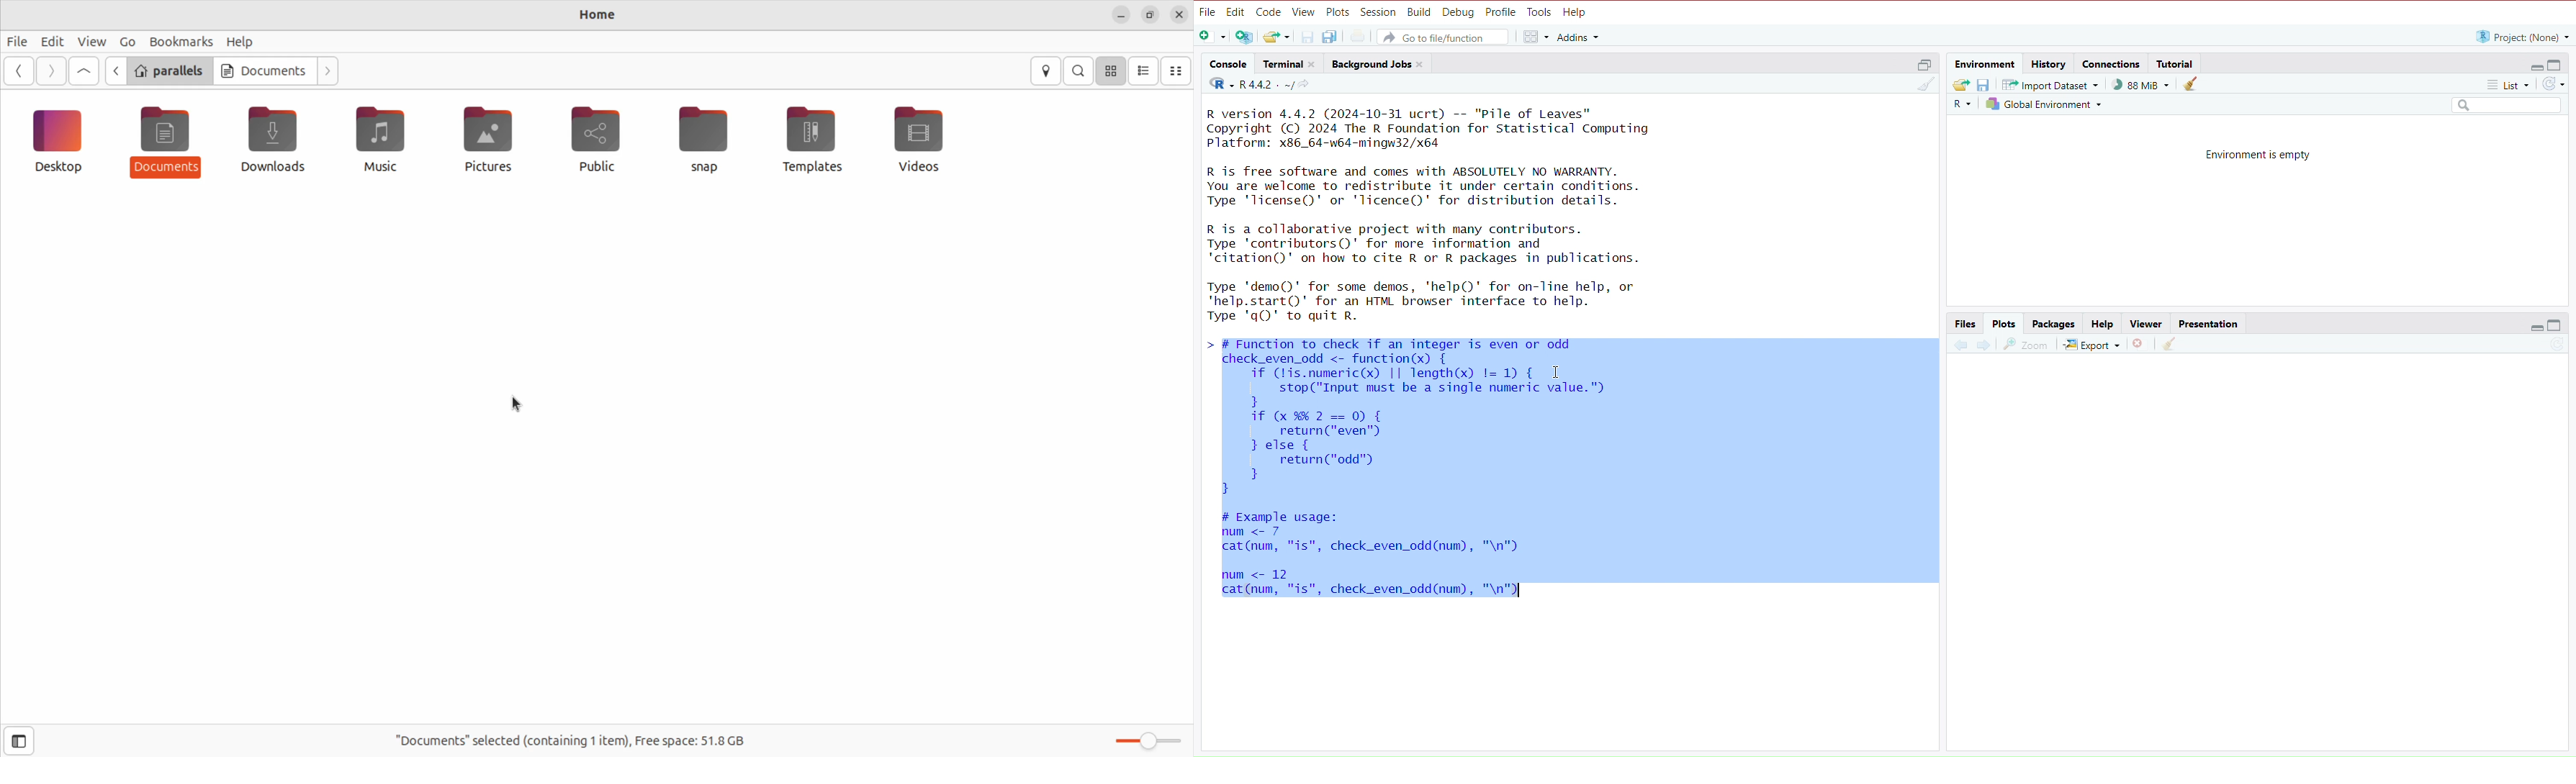 The width and height of the screenshot is (2576, 784). Describe the element at coordinates (2549, 348) in the screenshot. I see `refresh current plot` at that location.